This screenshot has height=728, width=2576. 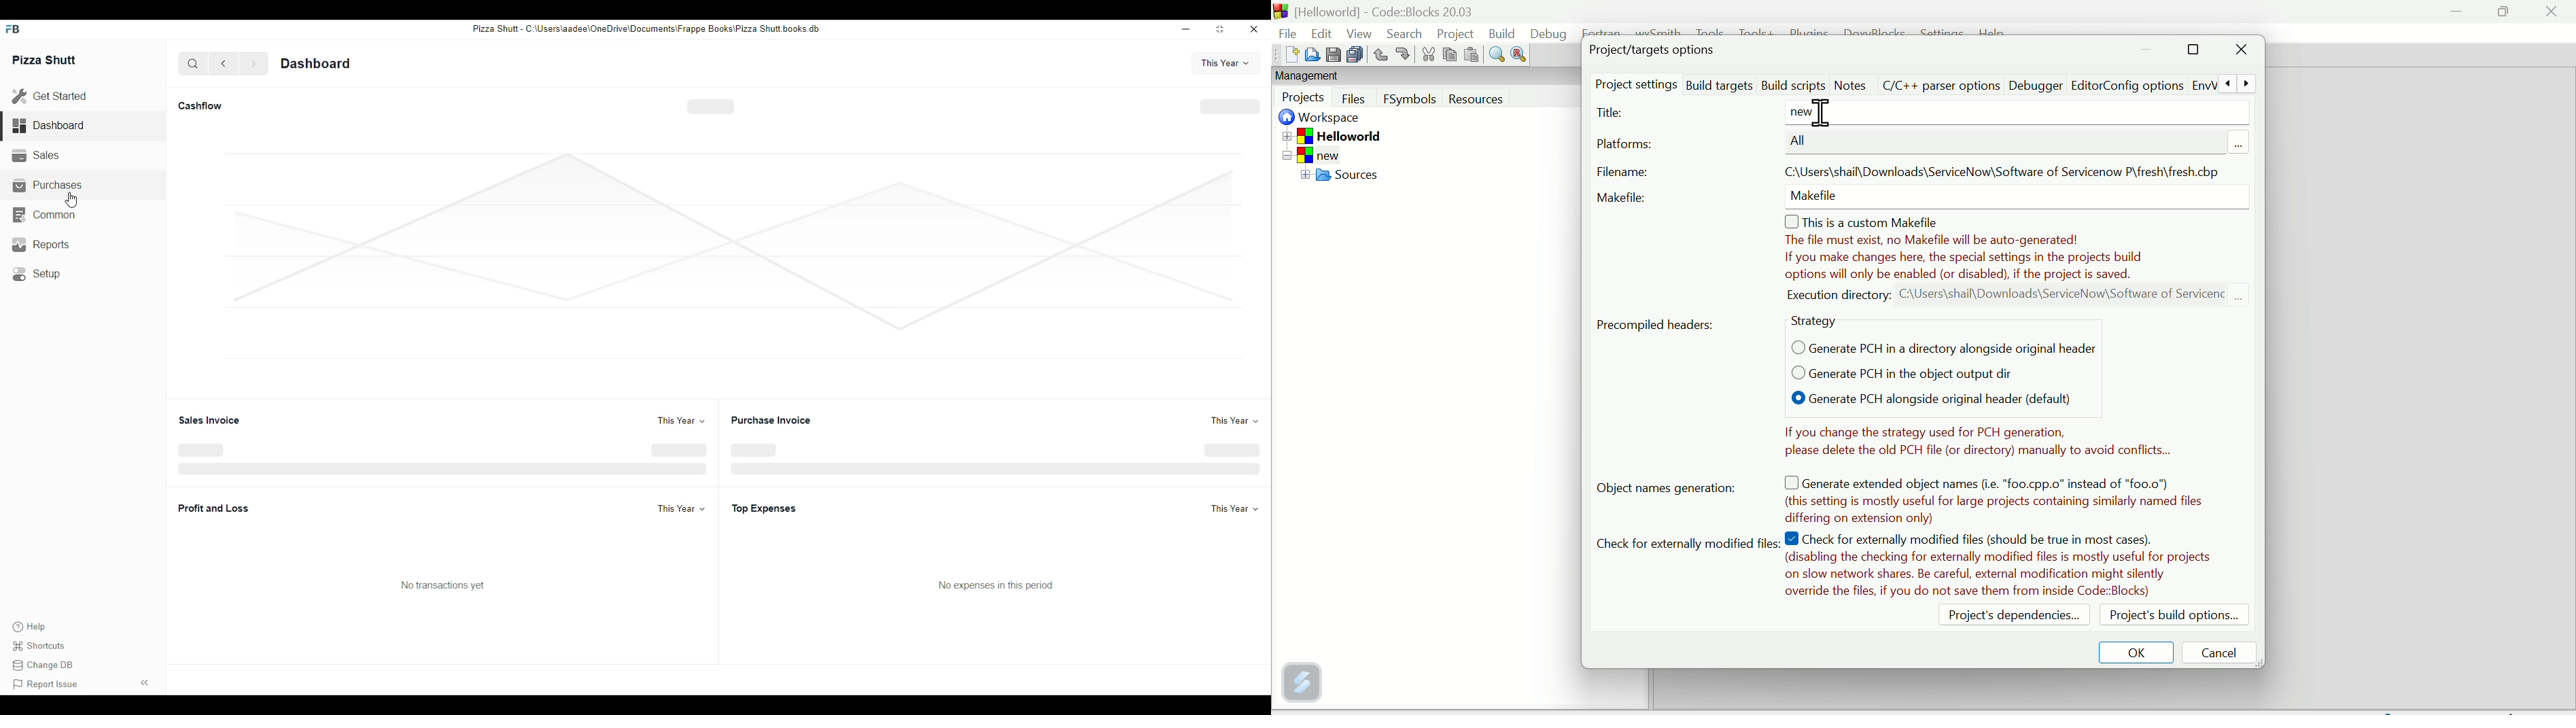 I want to click on View, so click(x=1357, y=33).